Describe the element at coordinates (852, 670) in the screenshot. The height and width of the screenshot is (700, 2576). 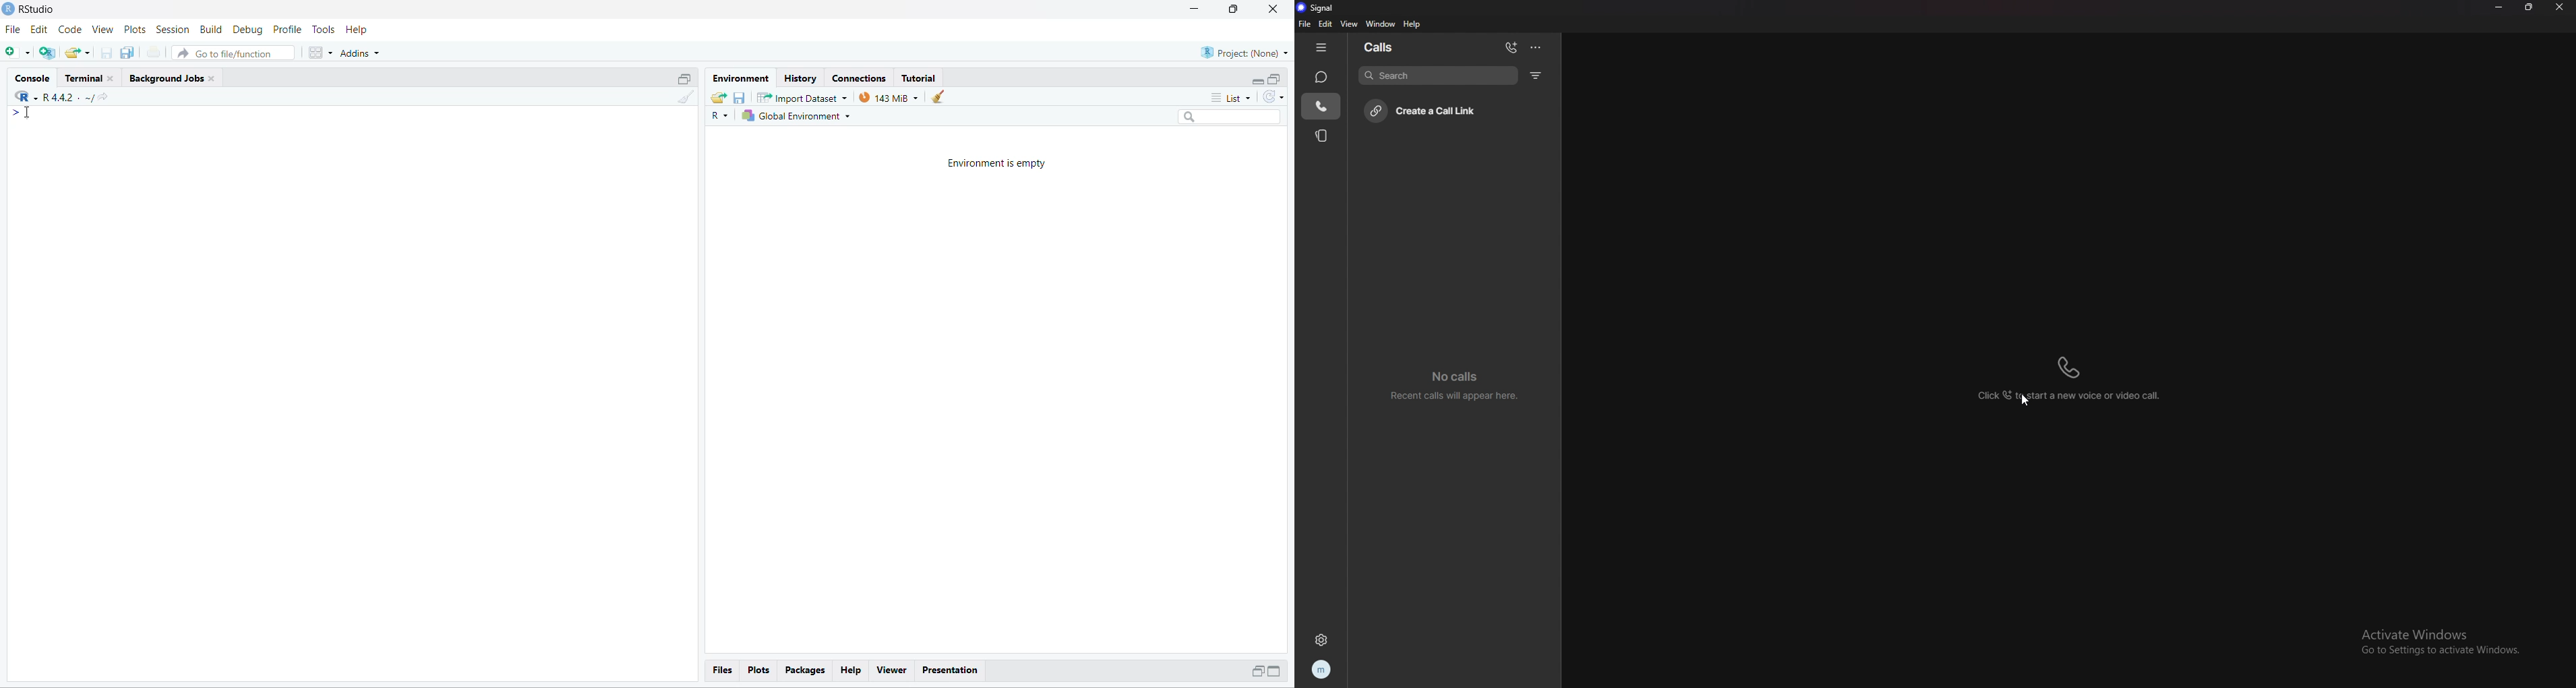
I see `help` at that location.